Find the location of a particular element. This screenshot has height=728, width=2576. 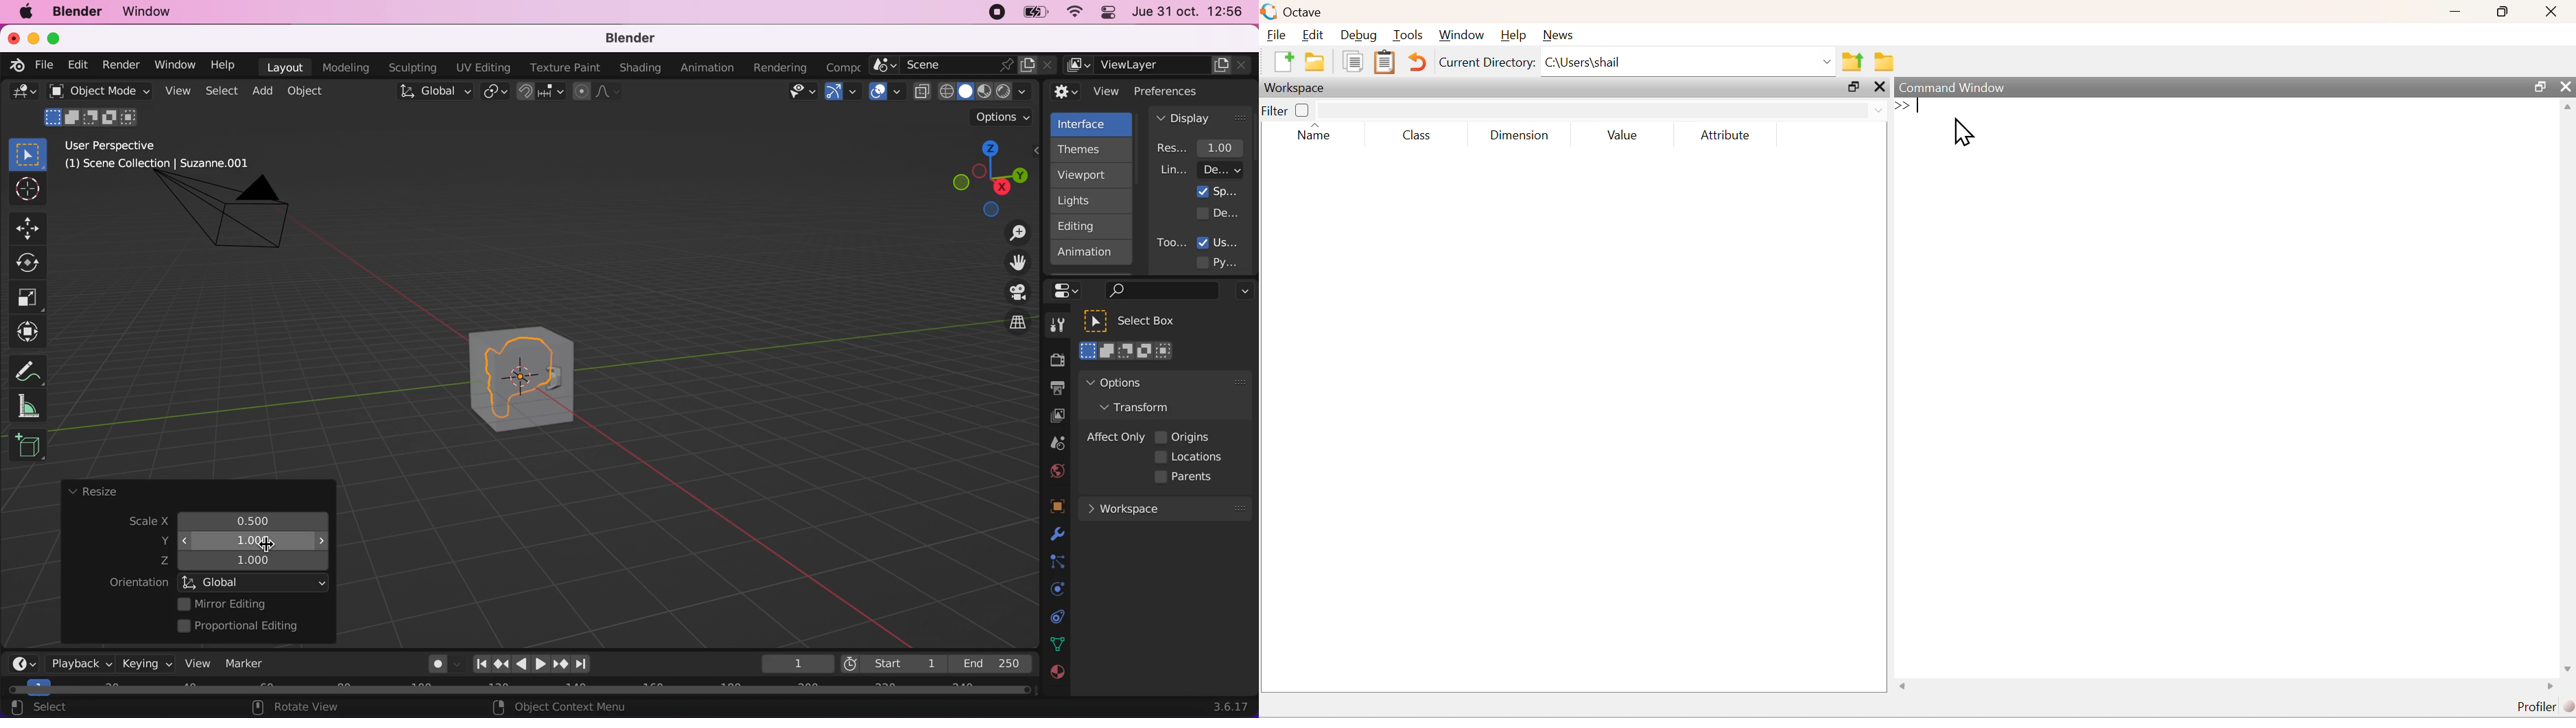

scale x is located at coordinates (249, 519).